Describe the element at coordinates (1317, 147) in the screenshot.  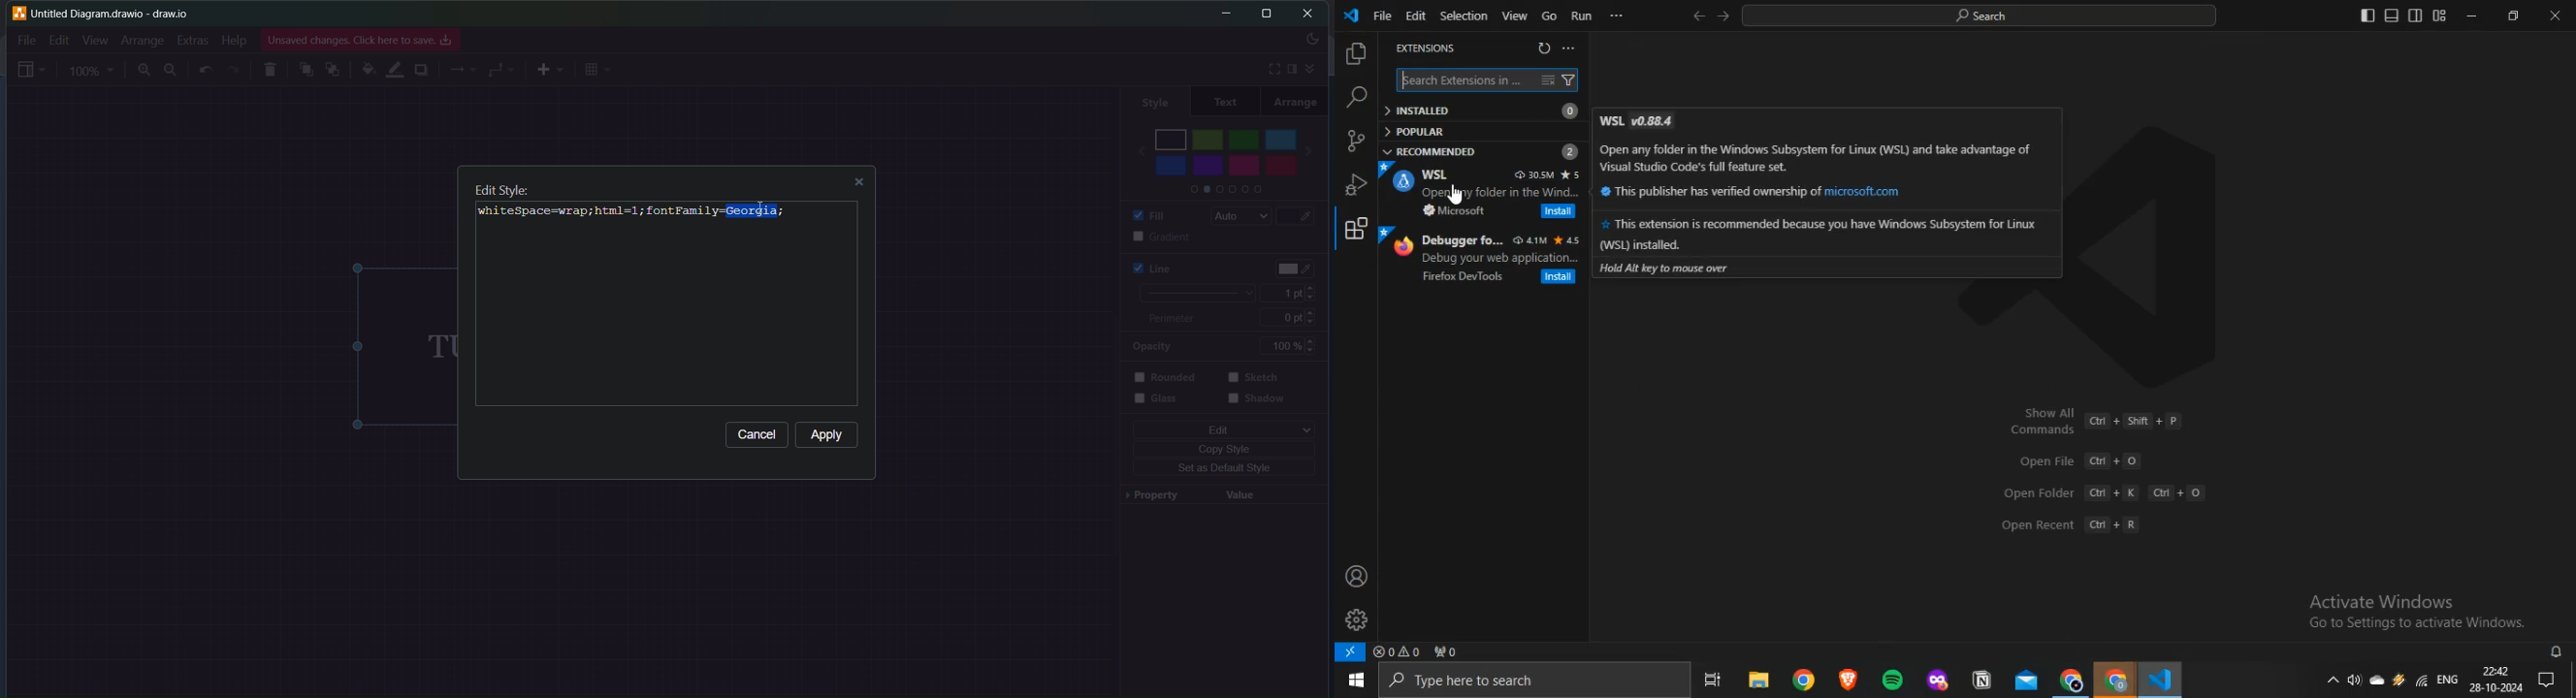
I see `next` at that location.